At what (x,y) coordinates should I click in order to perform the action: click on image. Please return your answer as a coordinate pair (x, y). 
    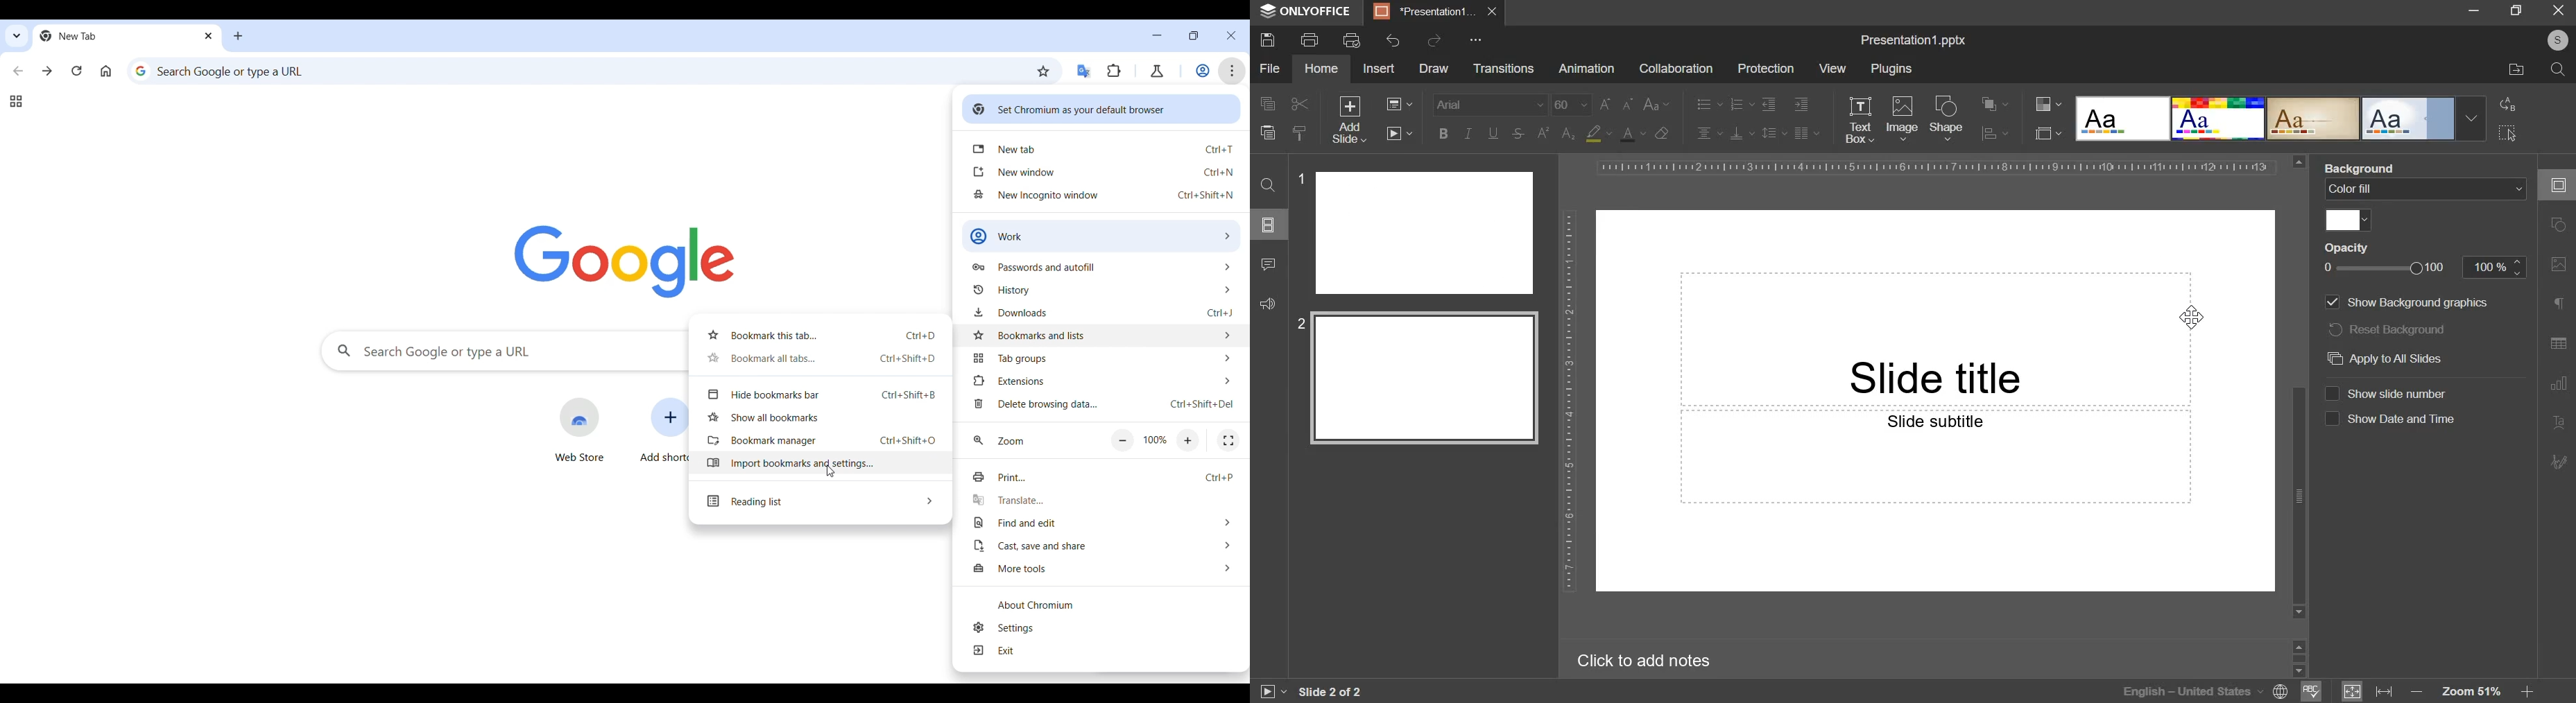
    Looking at the image, I should click on (1903, 116).